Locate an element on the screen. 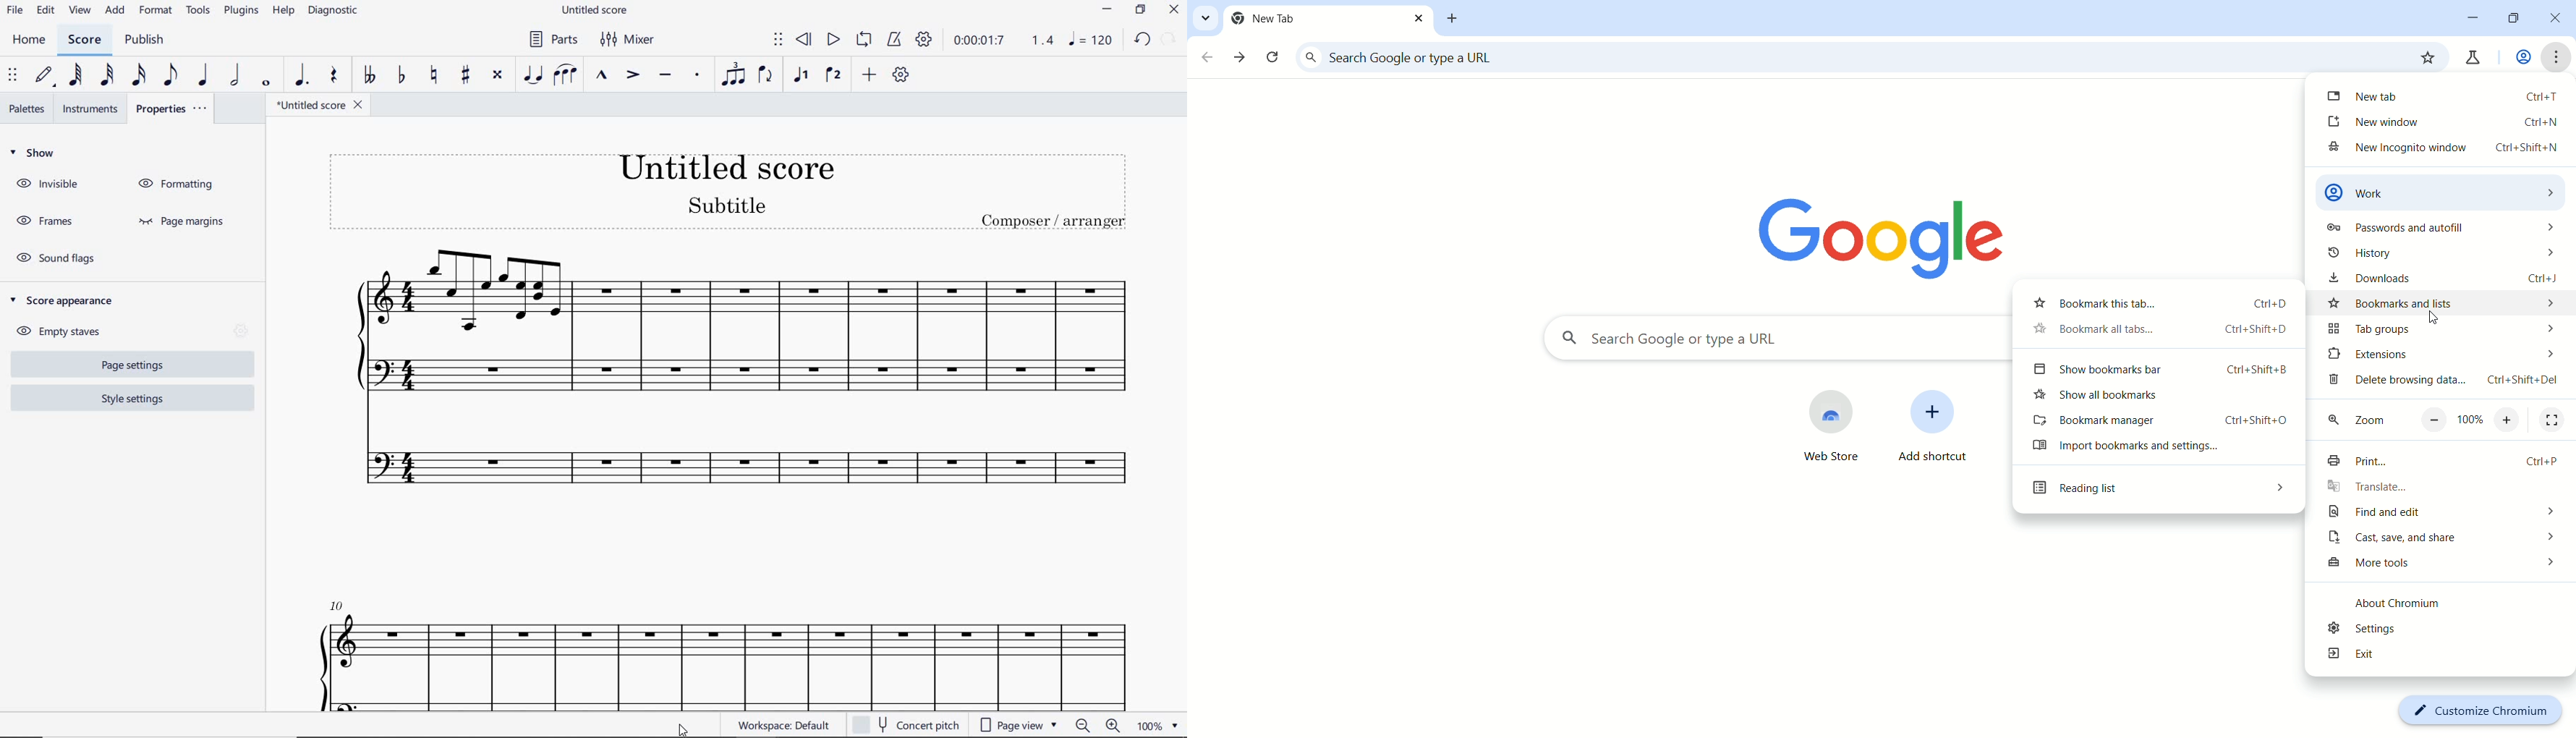  history is located at coordinates (2439, 255).